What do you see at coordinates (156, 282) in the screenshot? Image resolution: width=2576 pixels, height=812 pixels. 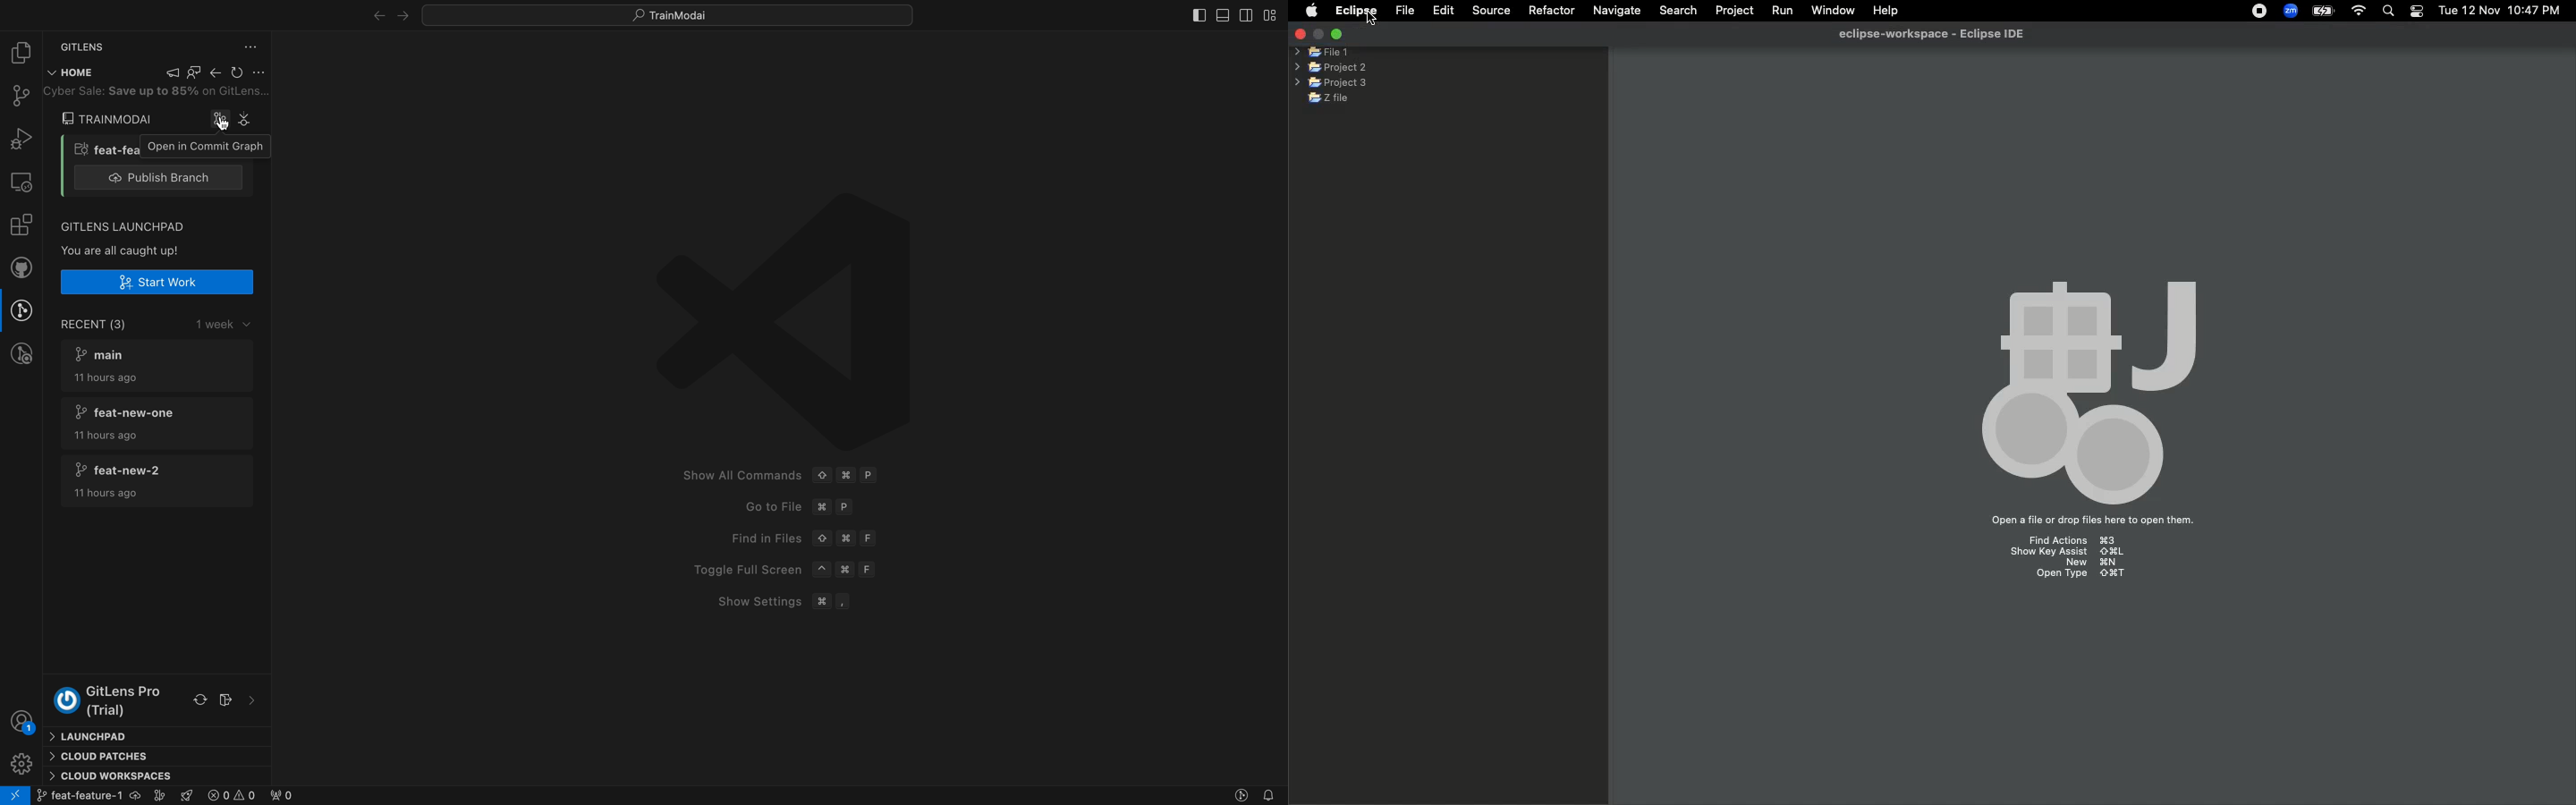 I see `create a new branch to work` at bounding box center [156, 282].